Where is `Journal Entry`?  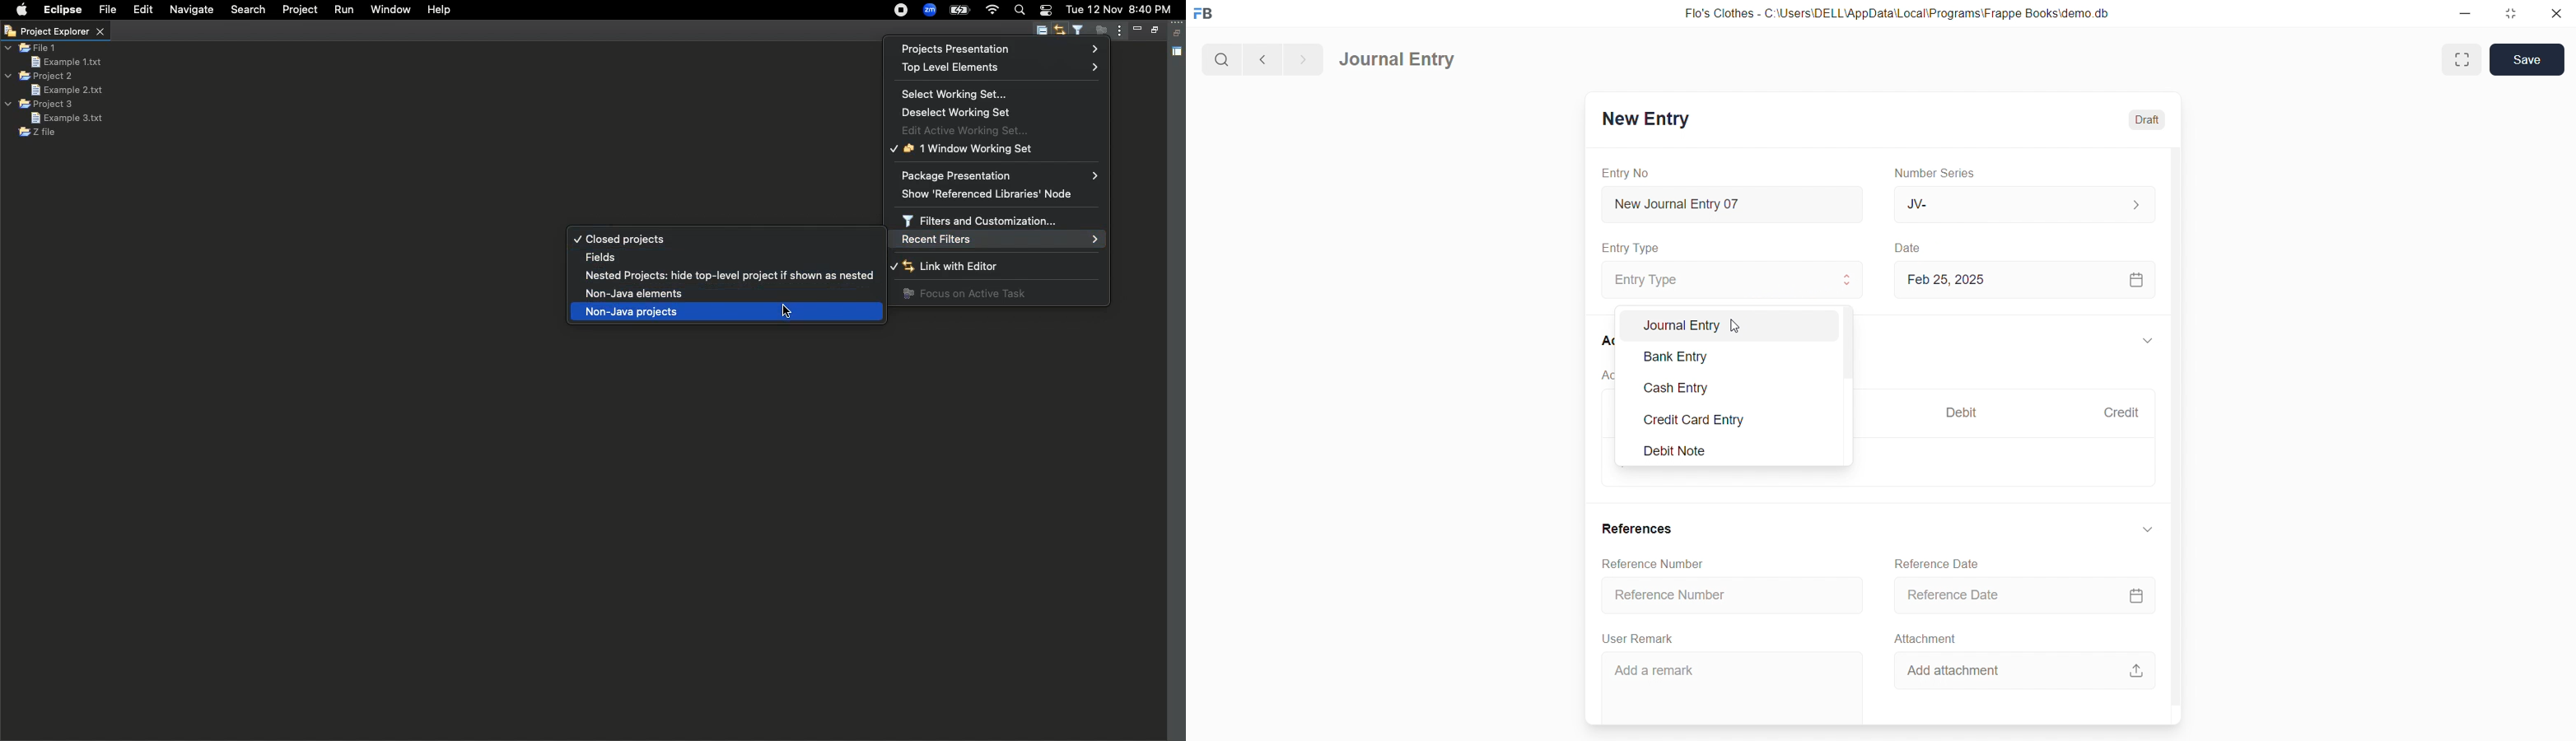
Journal Entry is located at coordinates (1736, 325).